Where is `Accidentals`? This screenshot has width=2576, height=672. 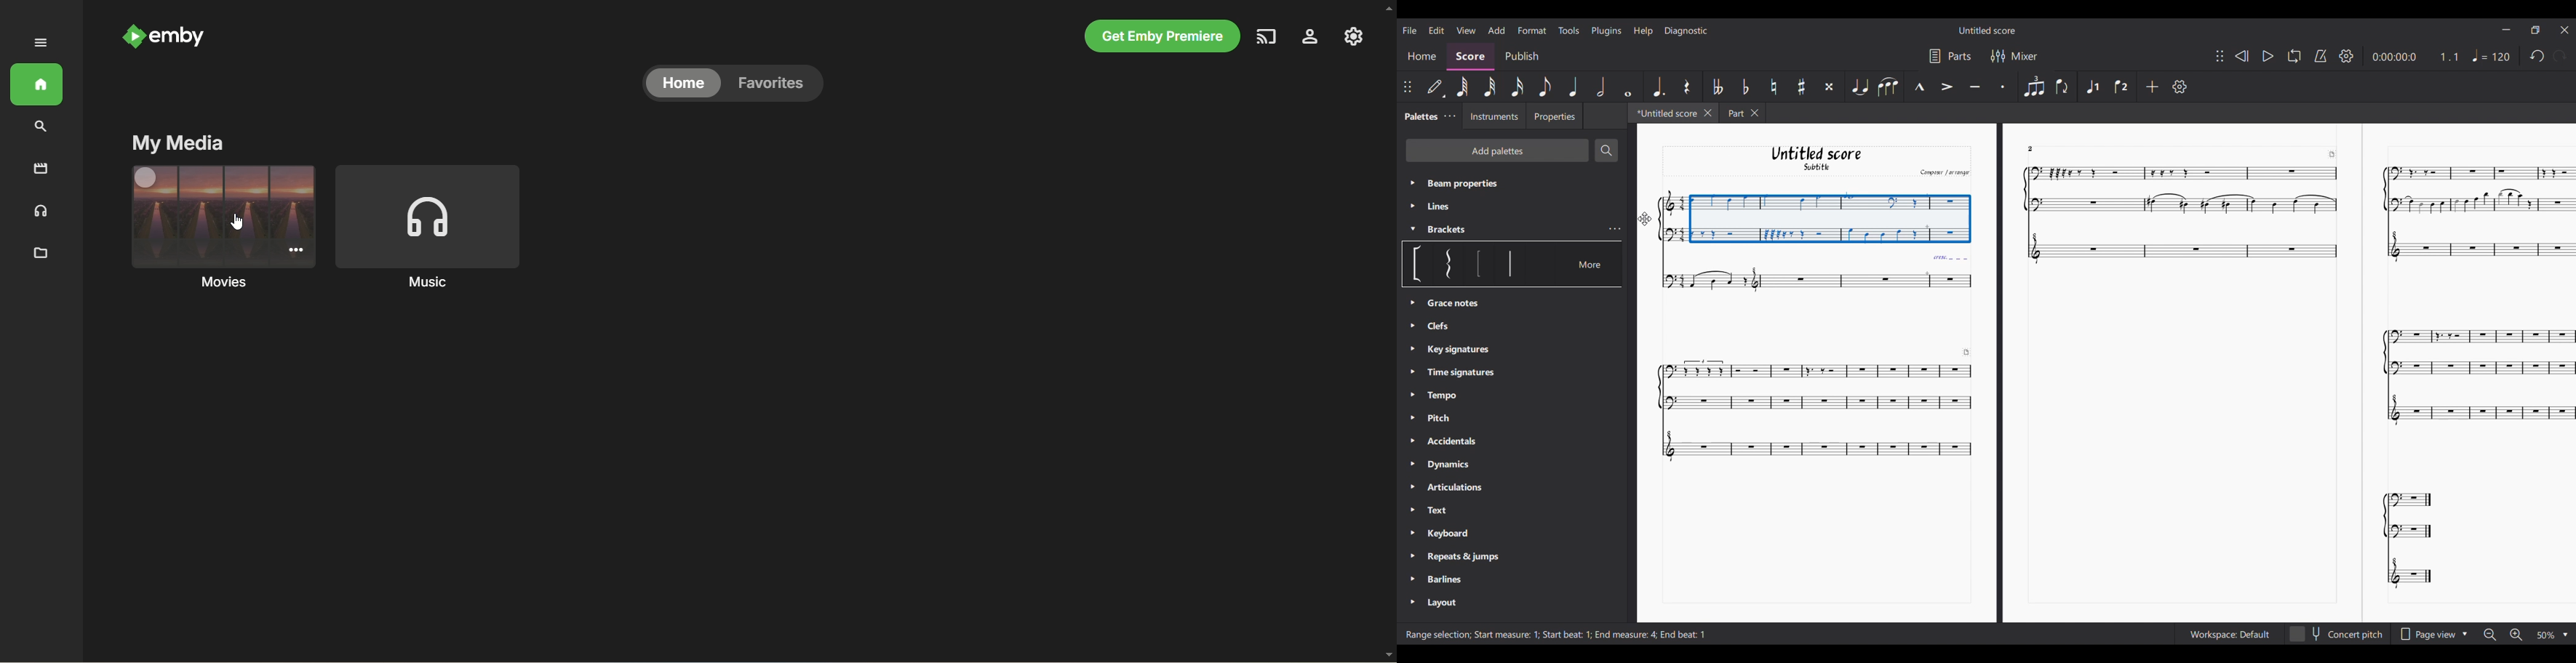
Accidentals is located at coordinates (1450, 443).